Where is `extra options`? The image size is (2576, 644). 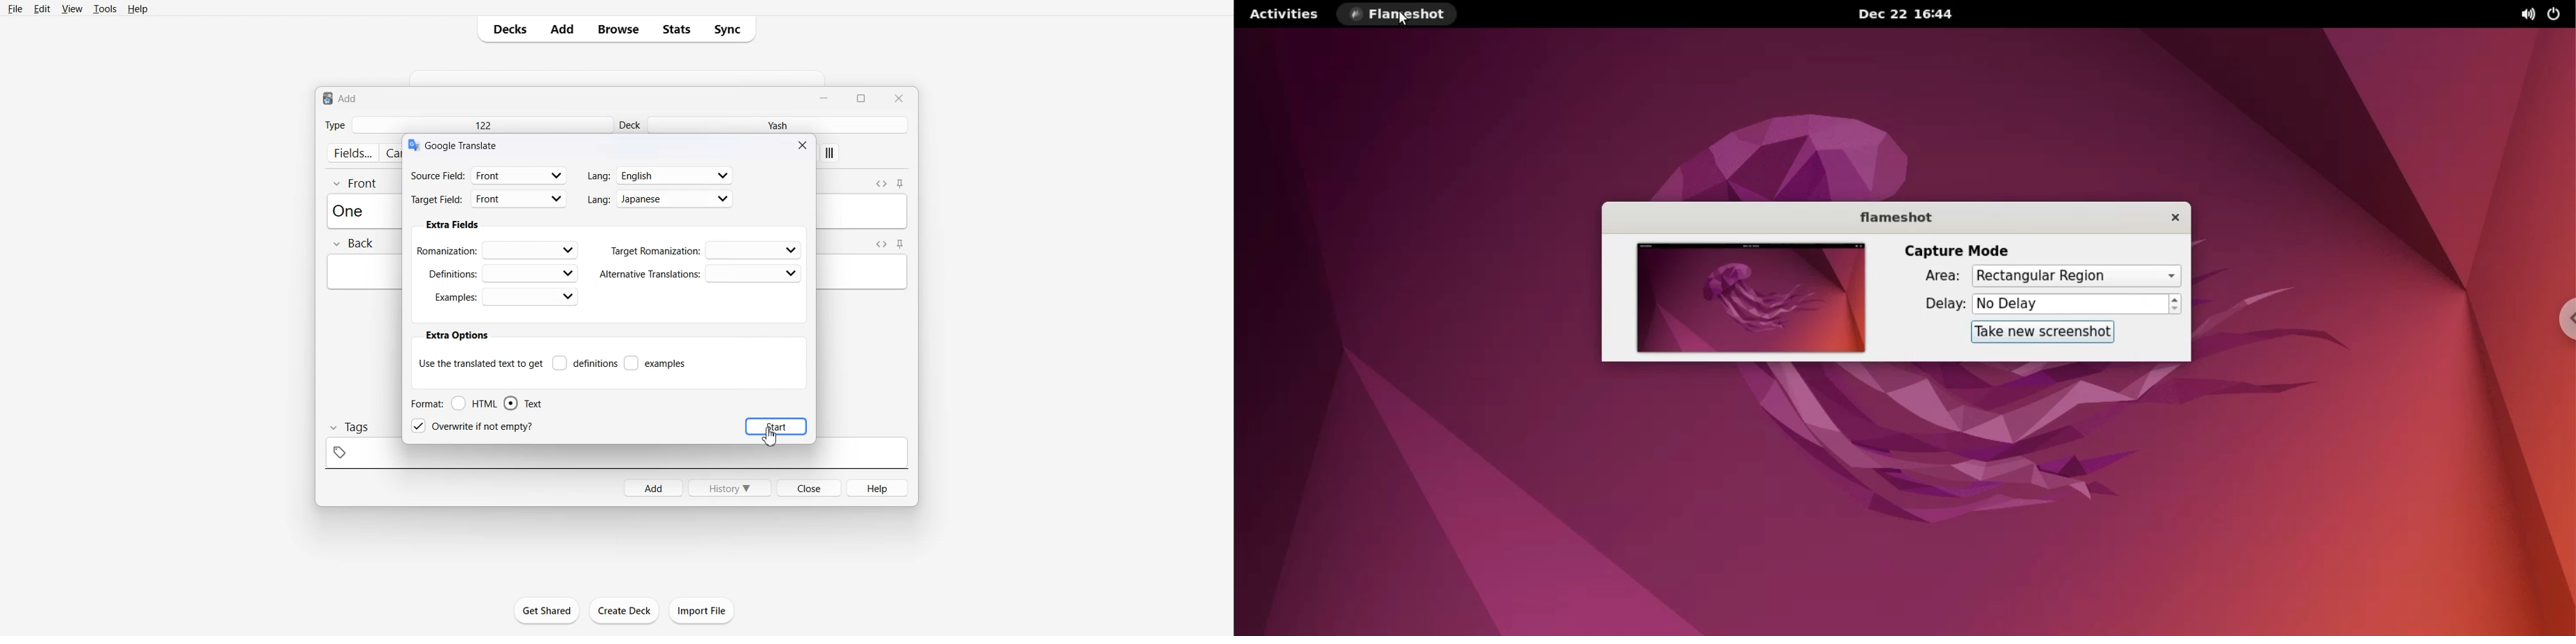 extra options is located at coordinates (456, 335).